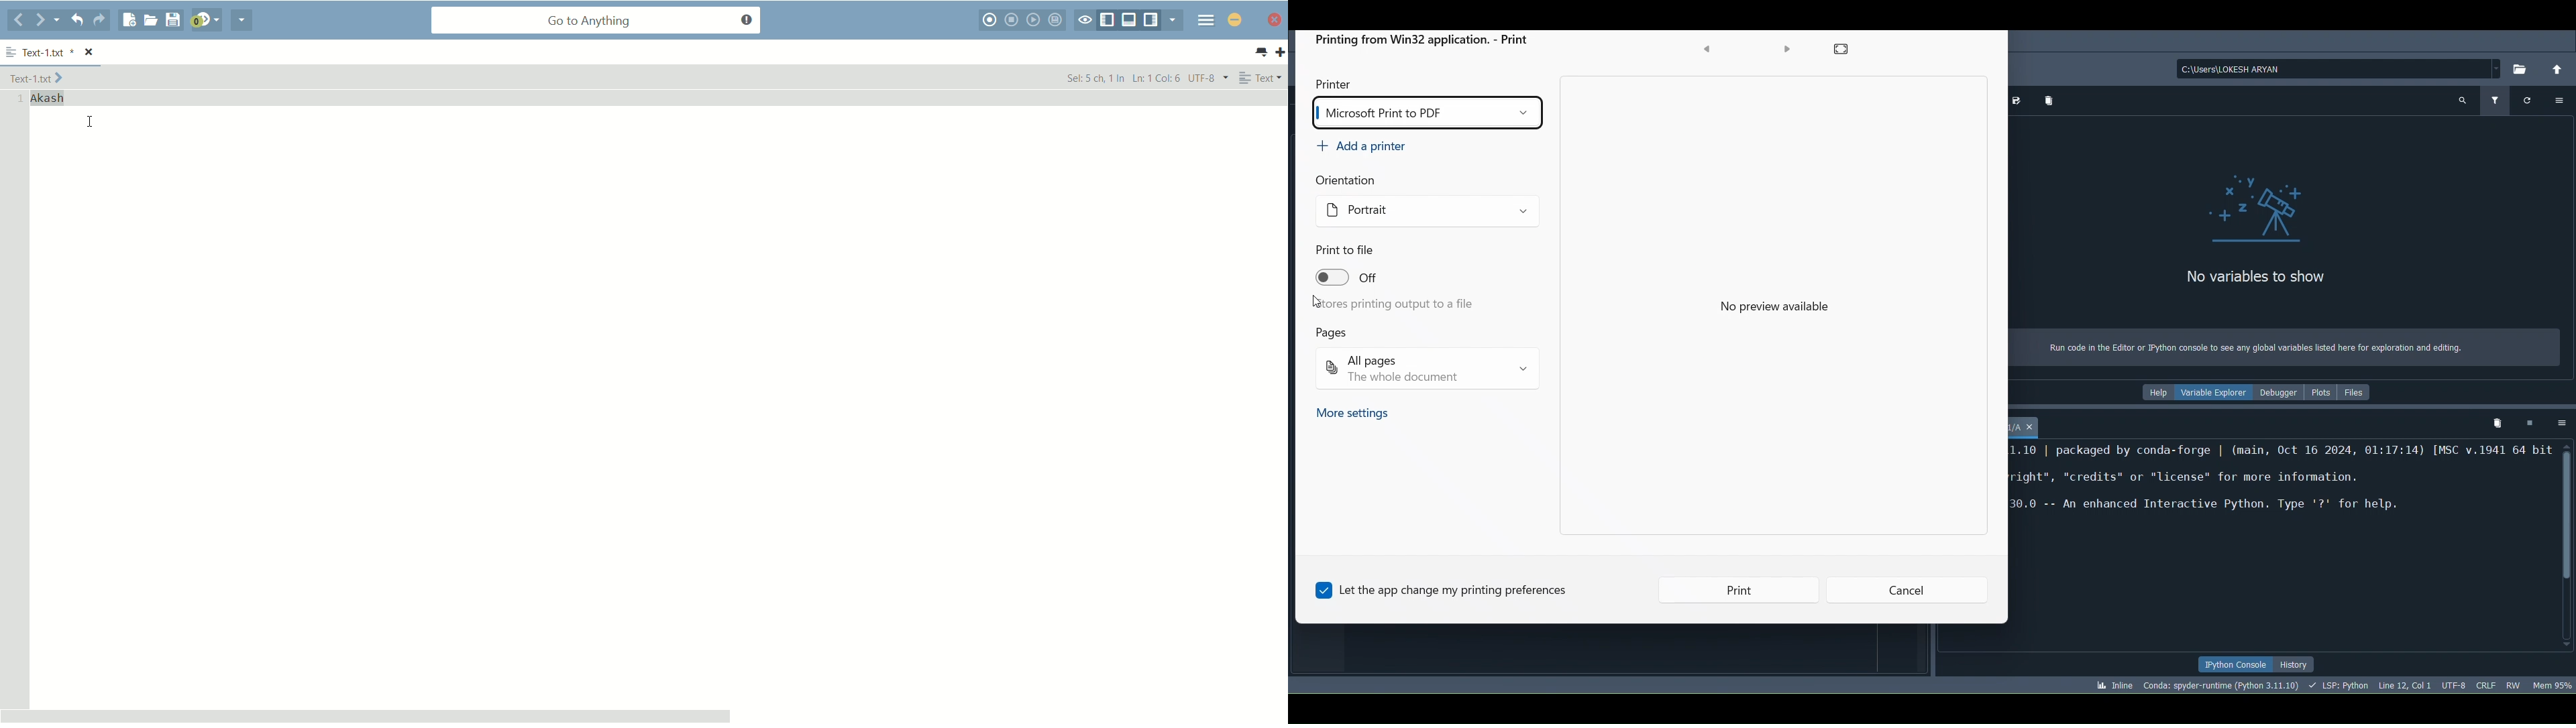 This screenshot has width=2576, height=728. What do you see at coordinates (2568, 546) in the screenshot?
I see `Scrollbar` at bounding box center [2568, 546].